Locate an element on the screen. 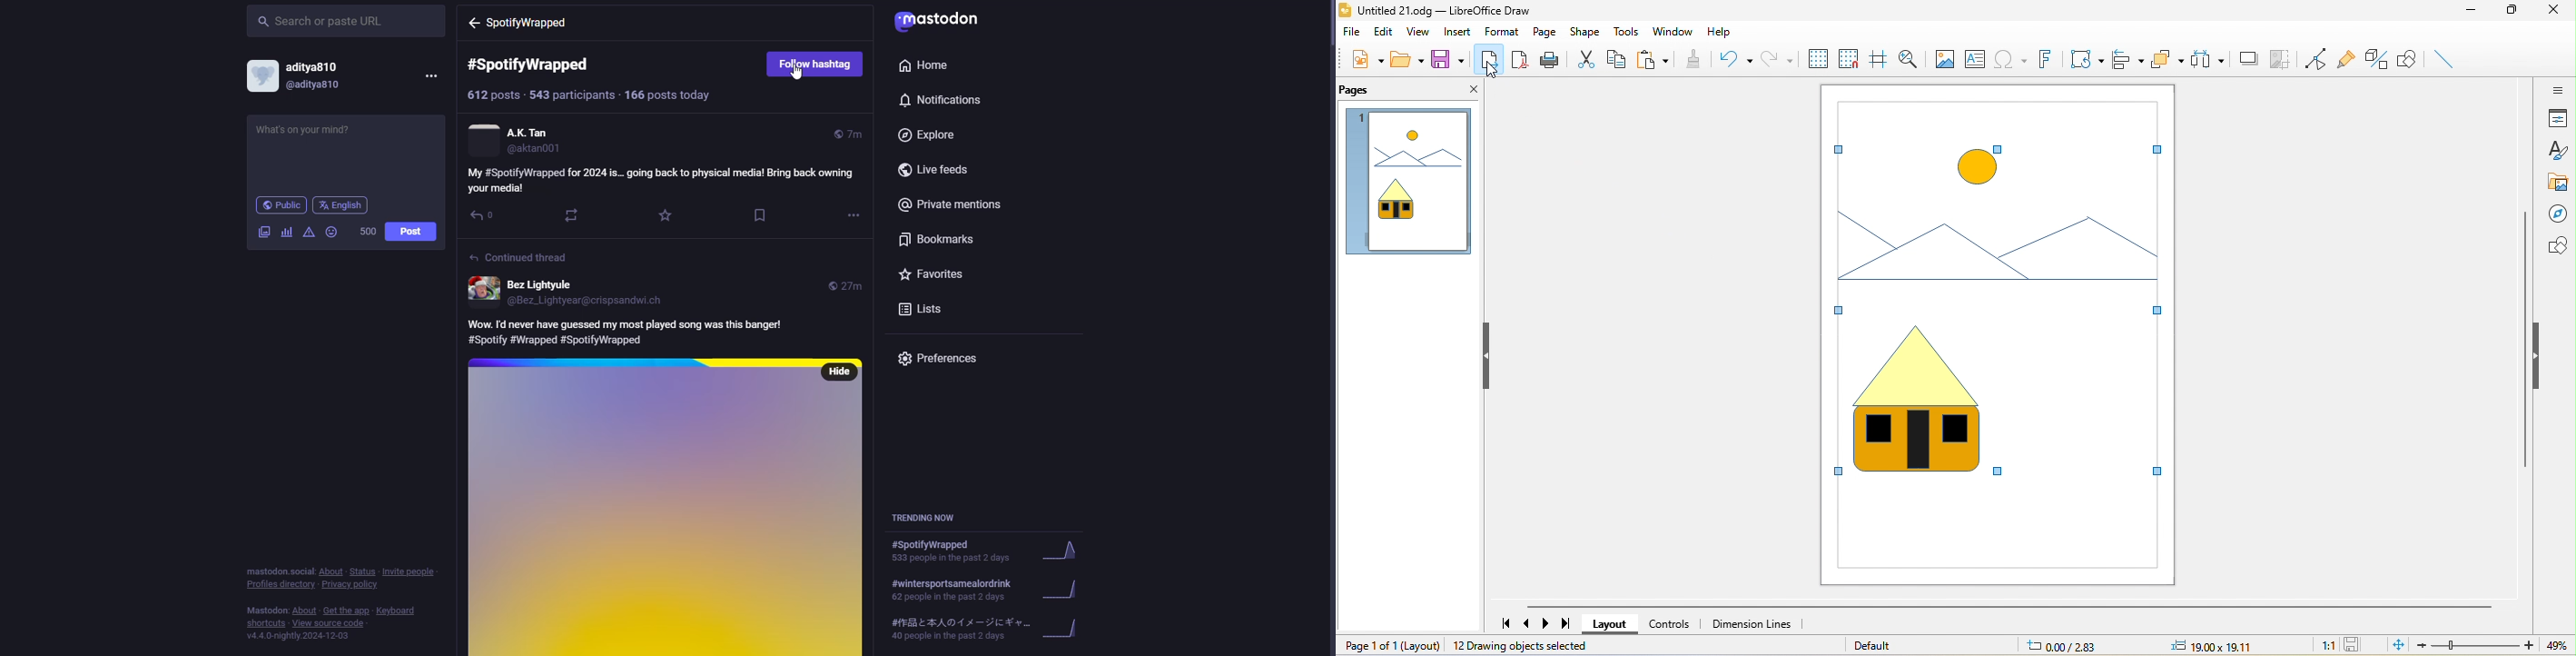 This screenshot has height=672, width=2576. 1:1 is located at coordinates (2323, 645).